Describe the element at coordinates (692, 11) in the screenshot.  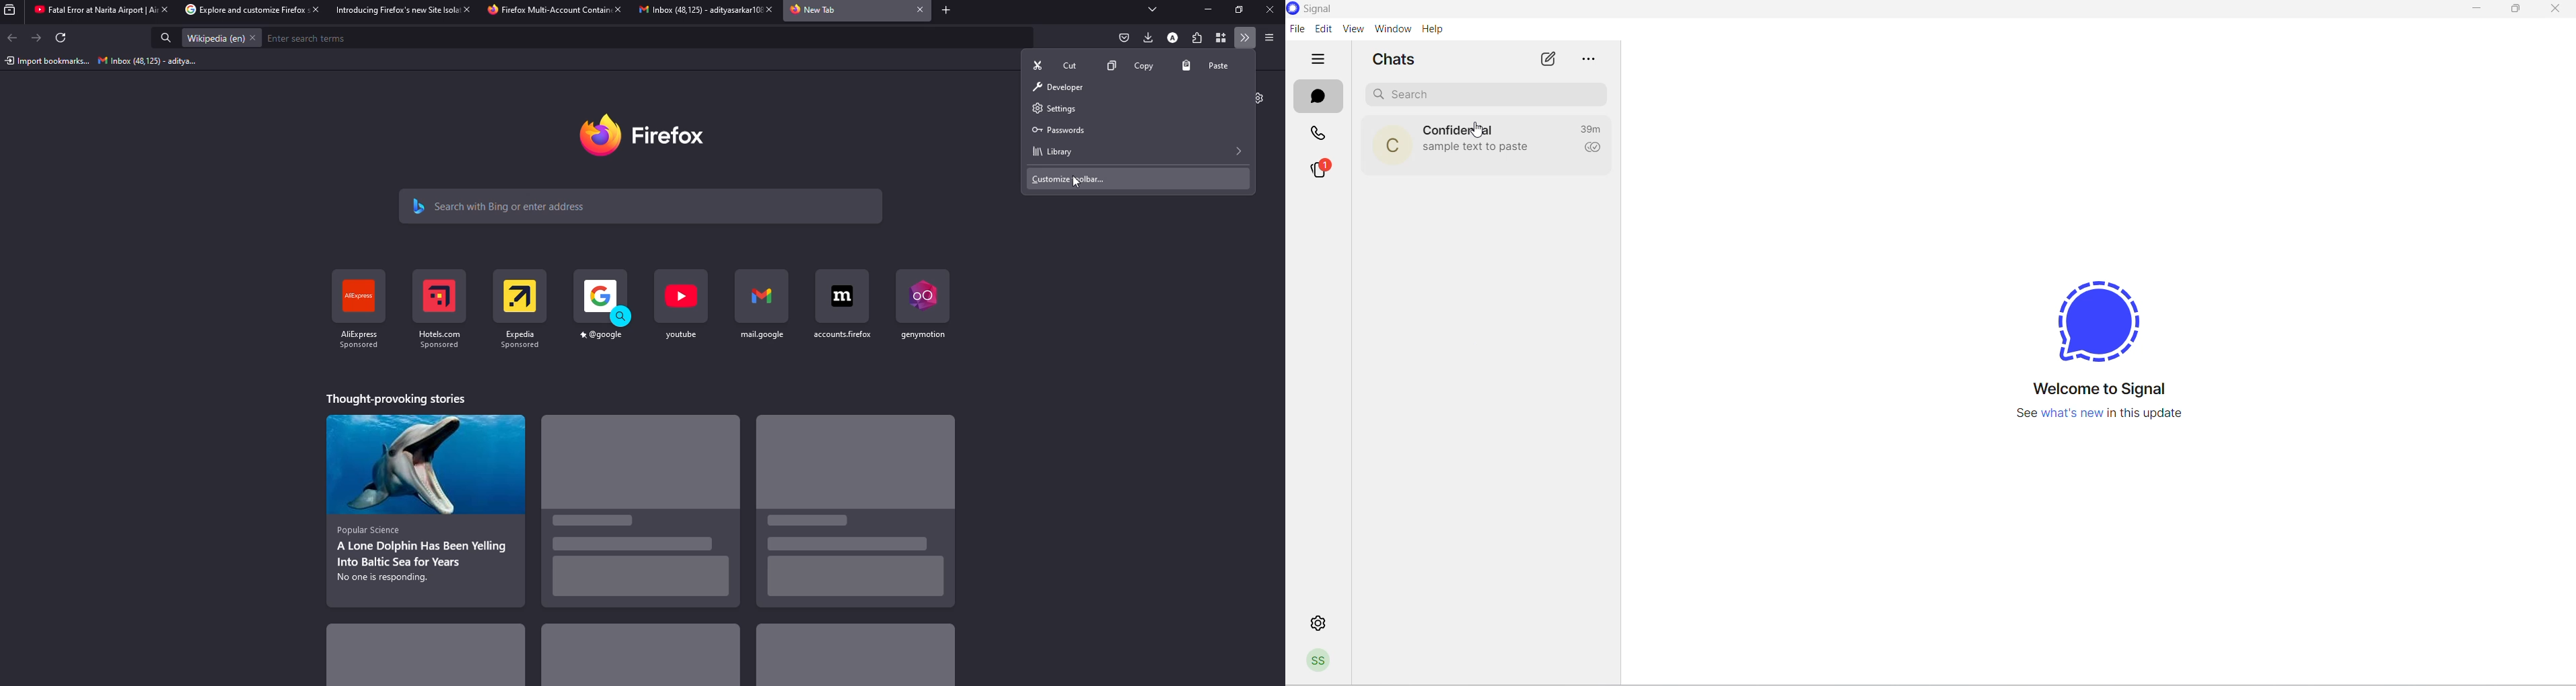
I see `tab` at that location.